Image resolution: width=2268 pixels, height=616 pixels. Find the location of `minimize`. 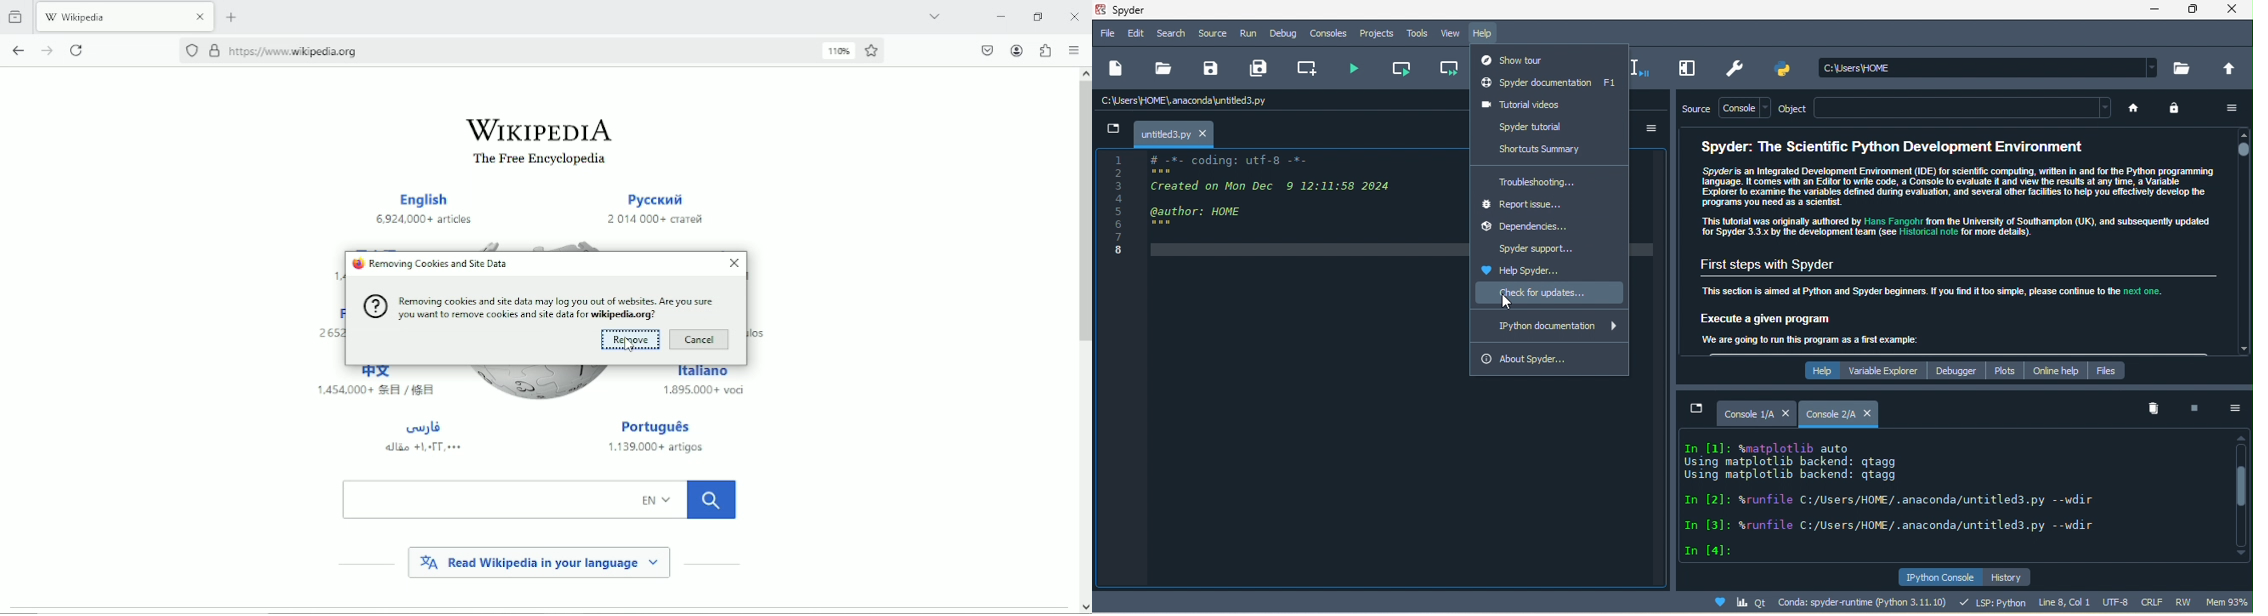

minimize is located at coordinates (1697, 409).